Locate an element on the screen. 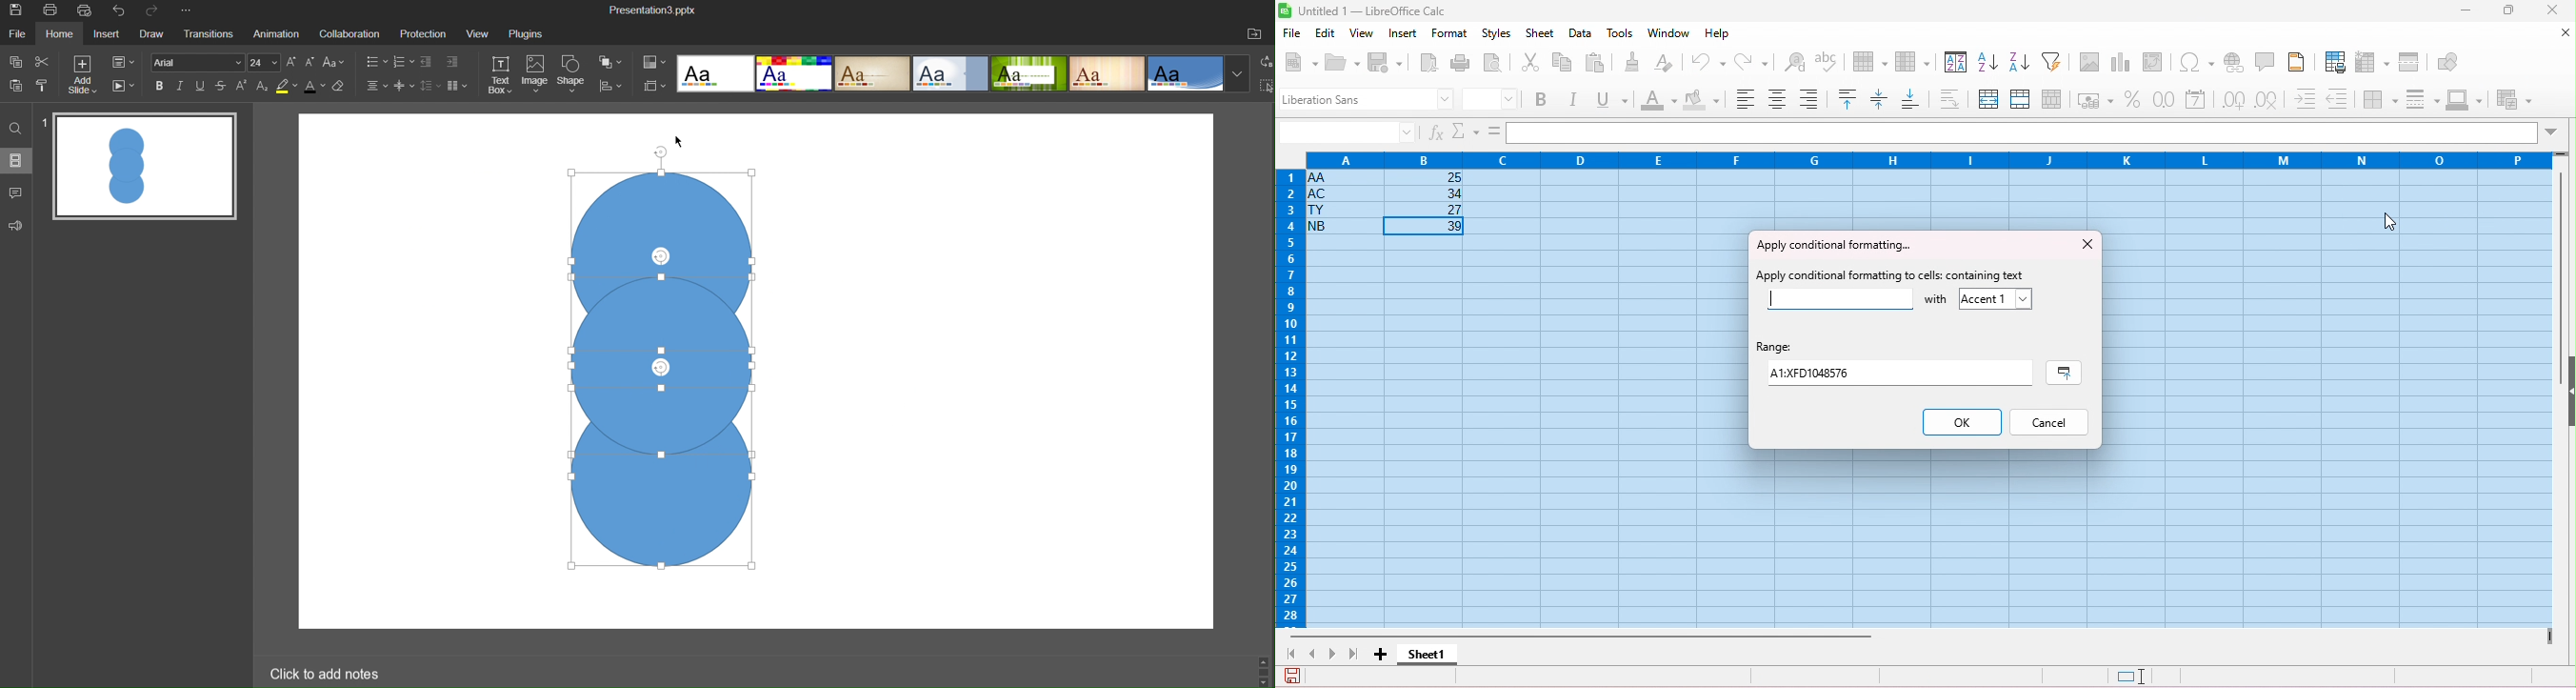 The width and height of the screenshot is (2576, 700). More is located at coordinates (189, 12).